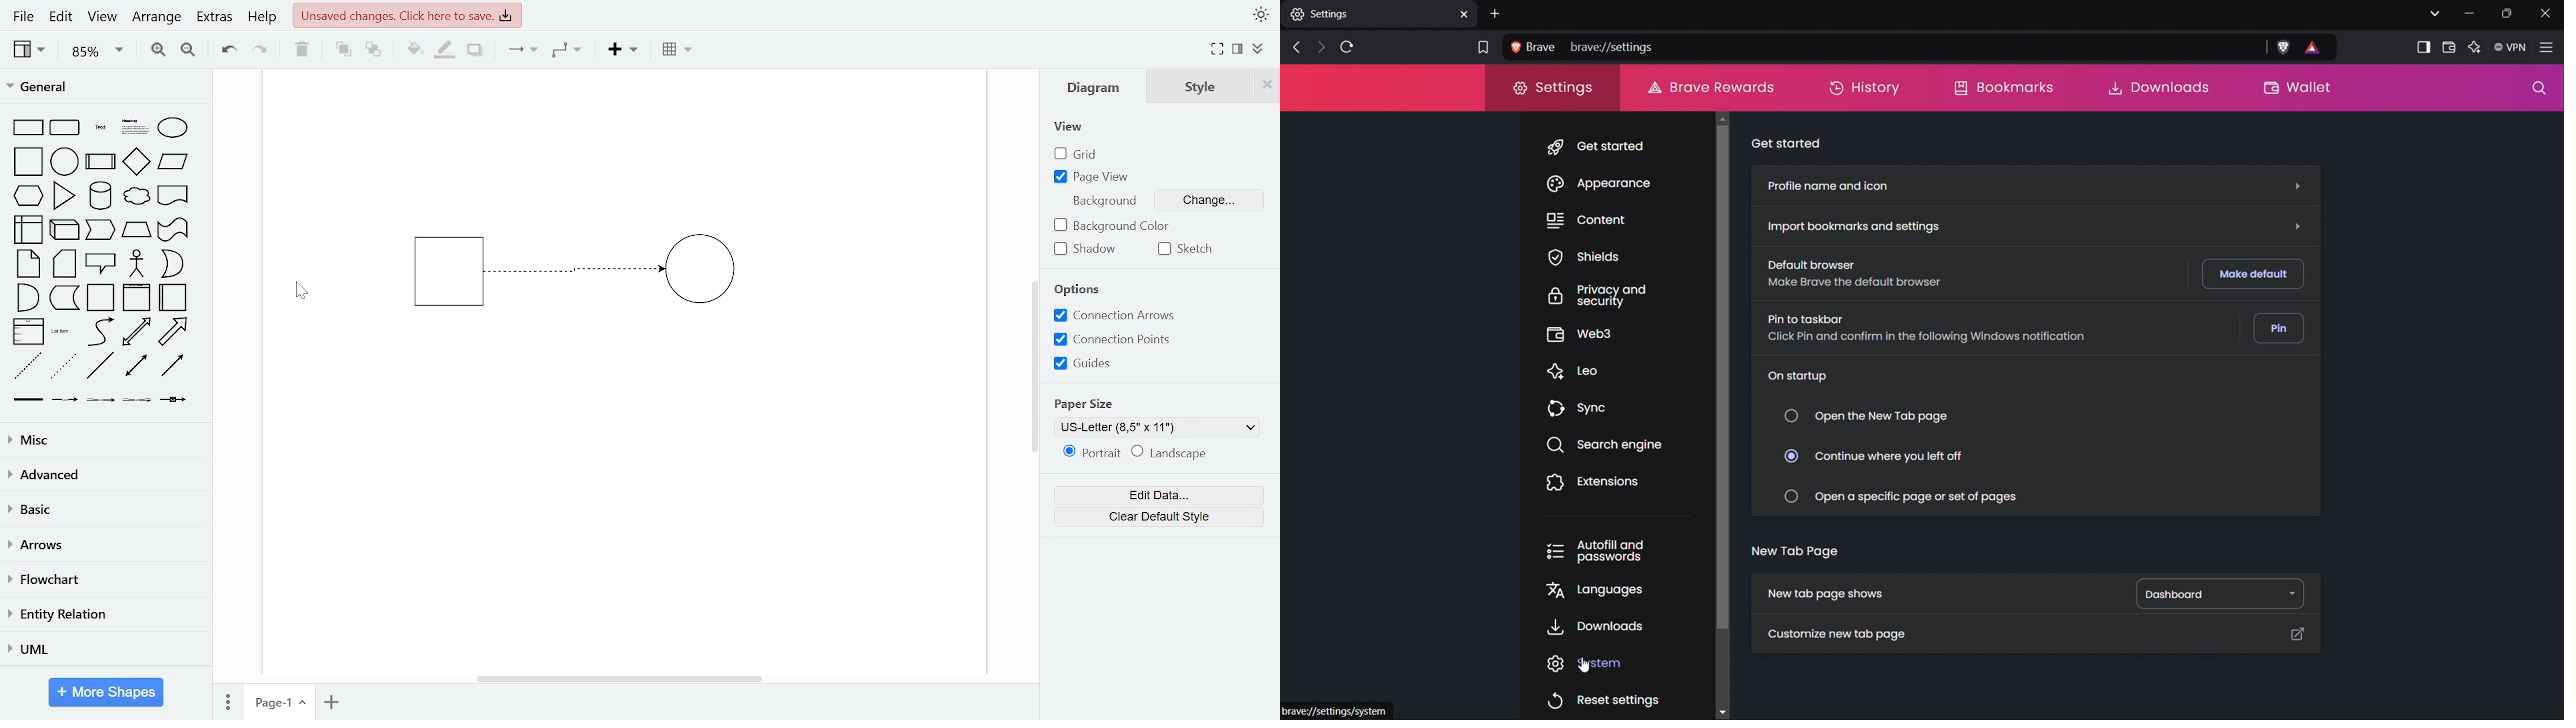 The image size is (2576, 728). I want to click on Refresh, so click(1350, 46).